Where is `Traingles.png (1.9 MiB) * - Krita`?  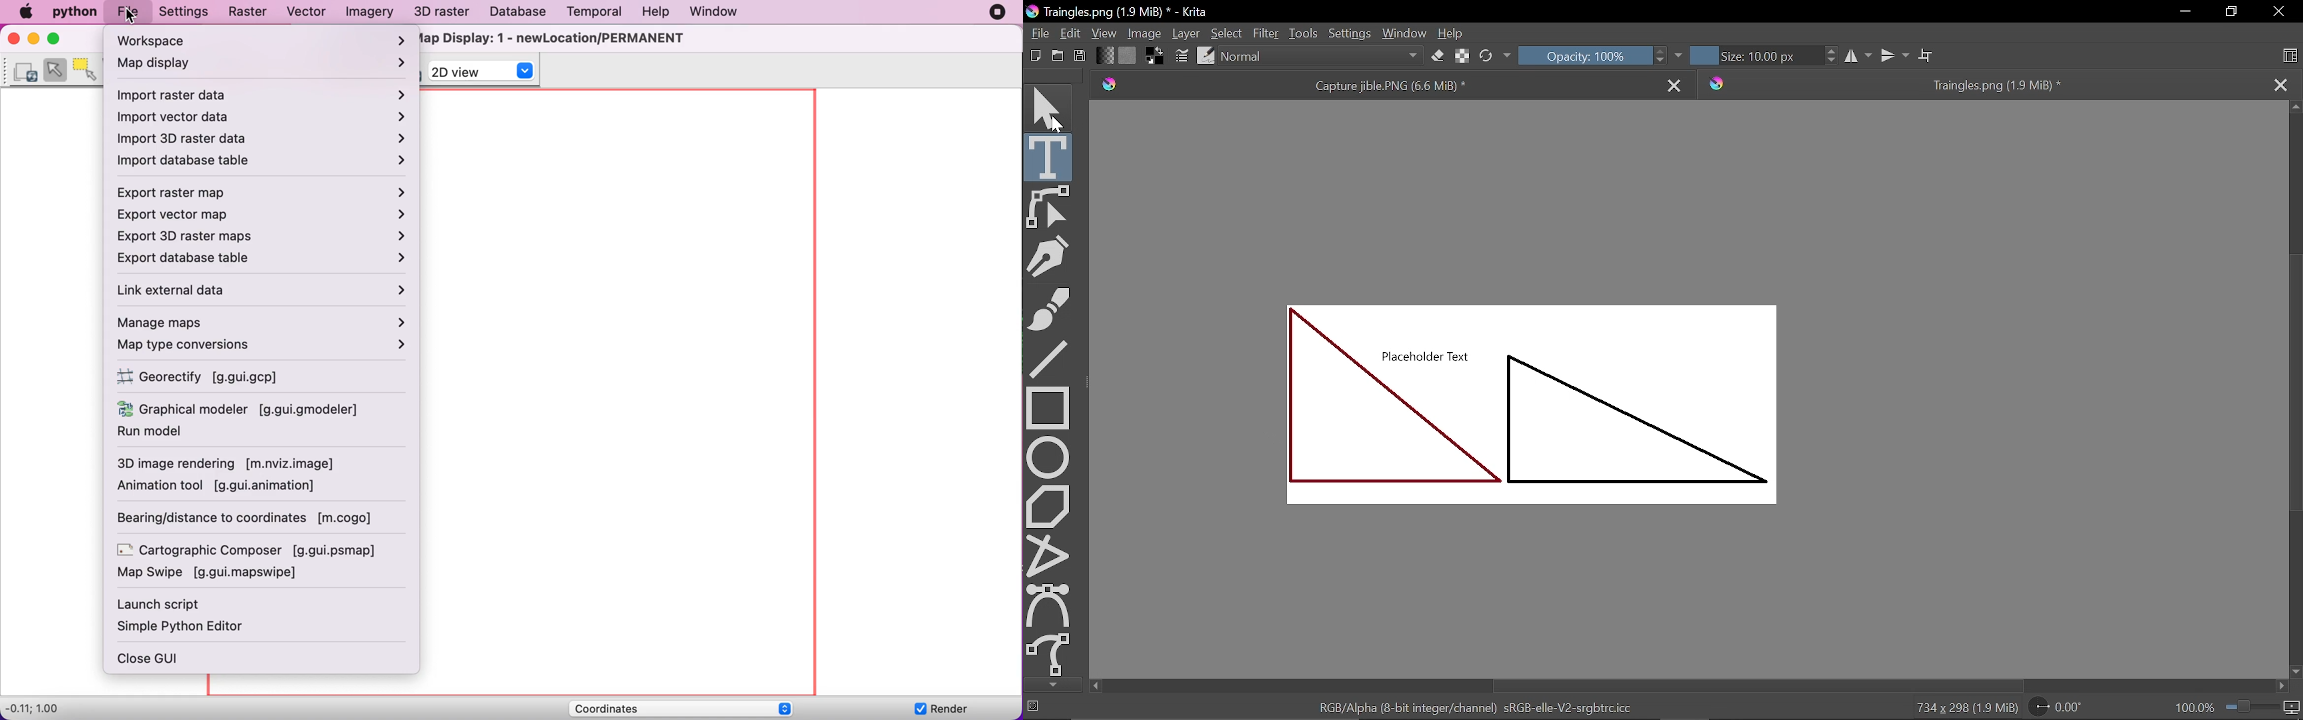 Traingles.png (1.9 MiB) * - Krita is located at coordinates (1121, 12).